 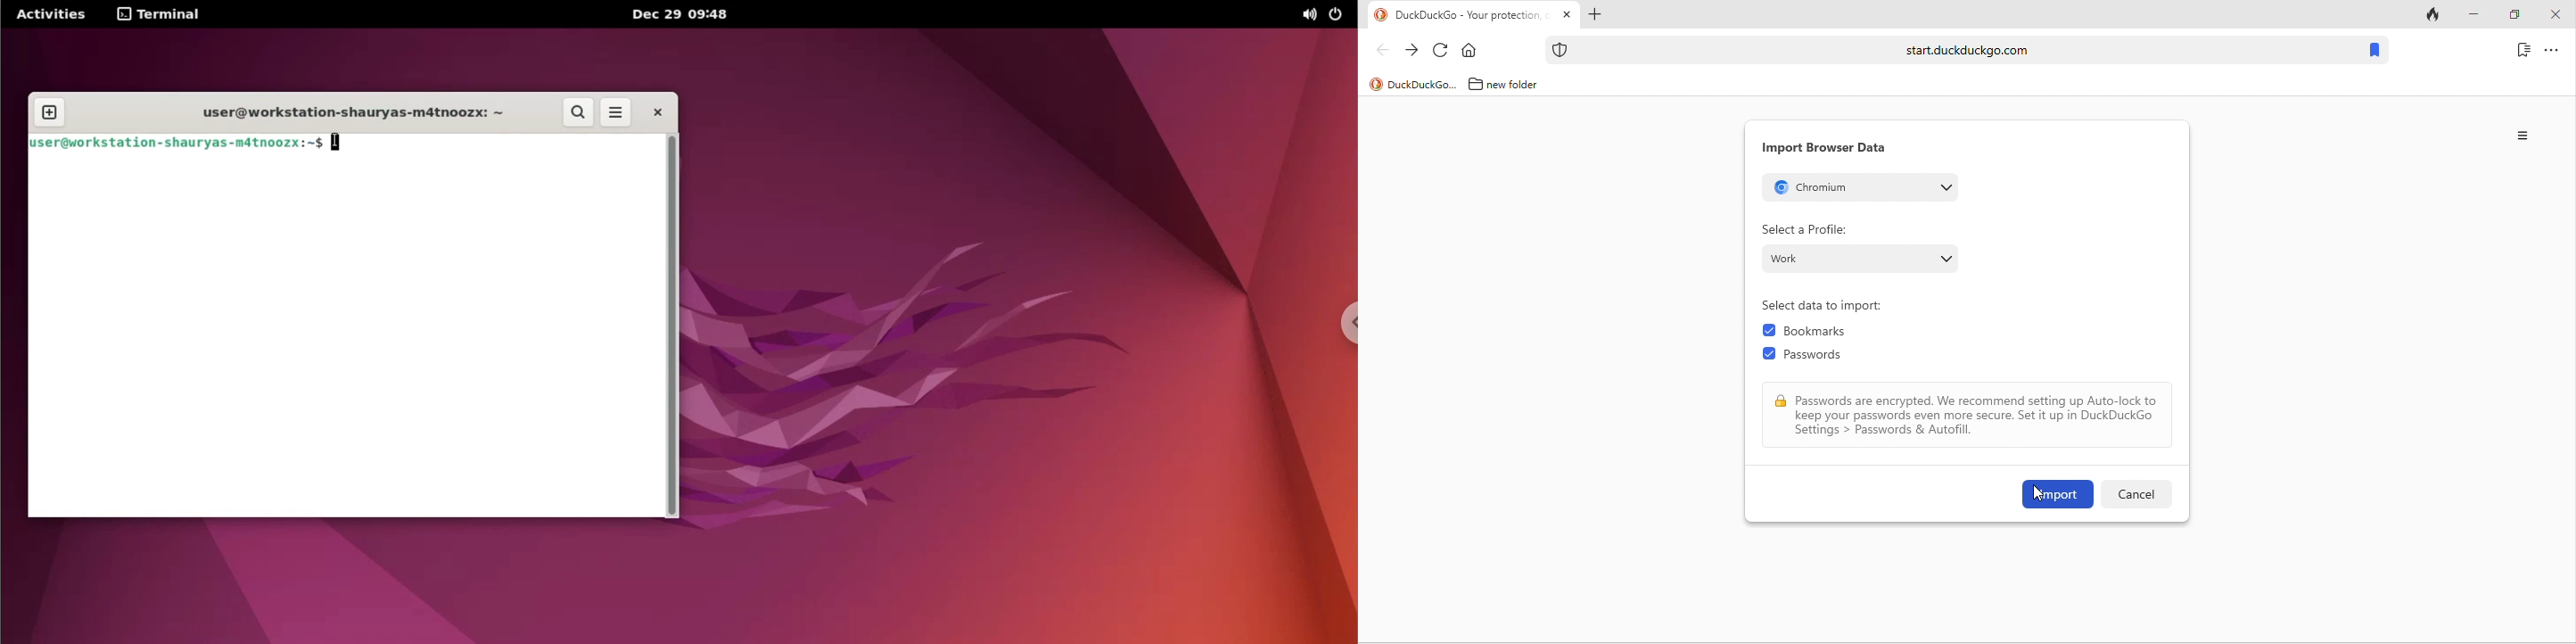 What do you see at coordinates (1769, 331) in the screenshot?
I see `checked checkbox` at bounding box center [1769, 331].